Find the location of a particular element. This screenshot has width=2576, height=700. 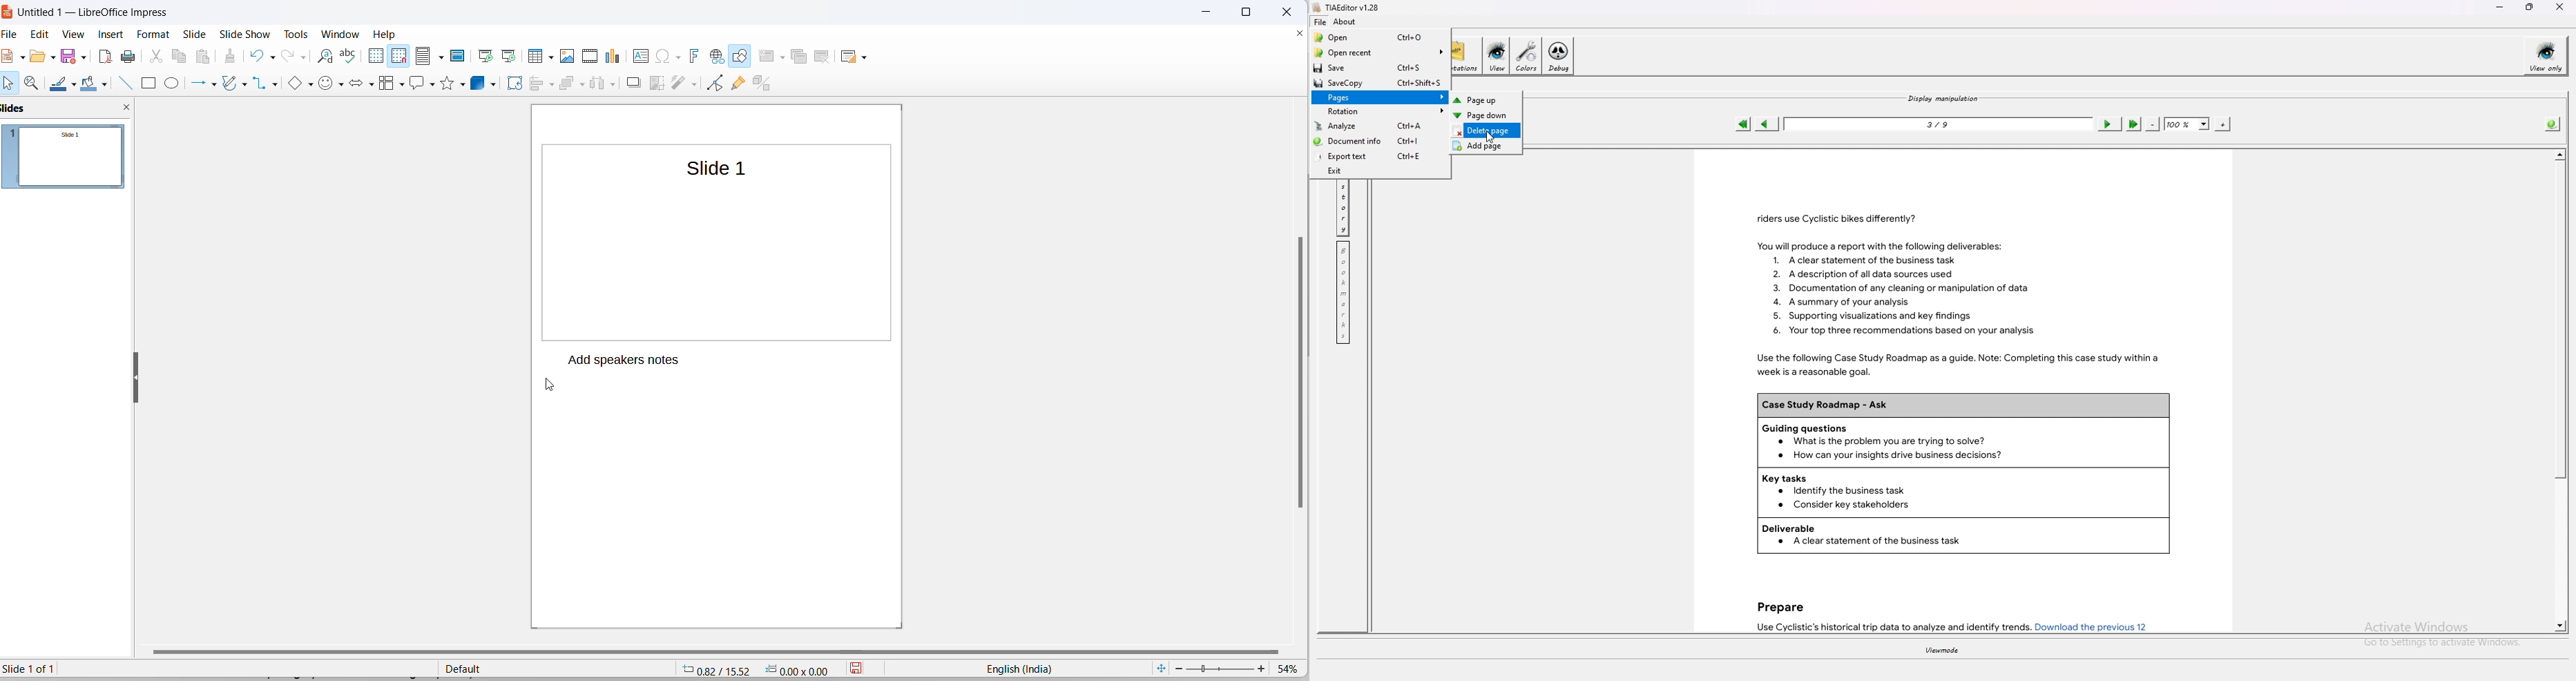

help is located at coordinates (385, 34).